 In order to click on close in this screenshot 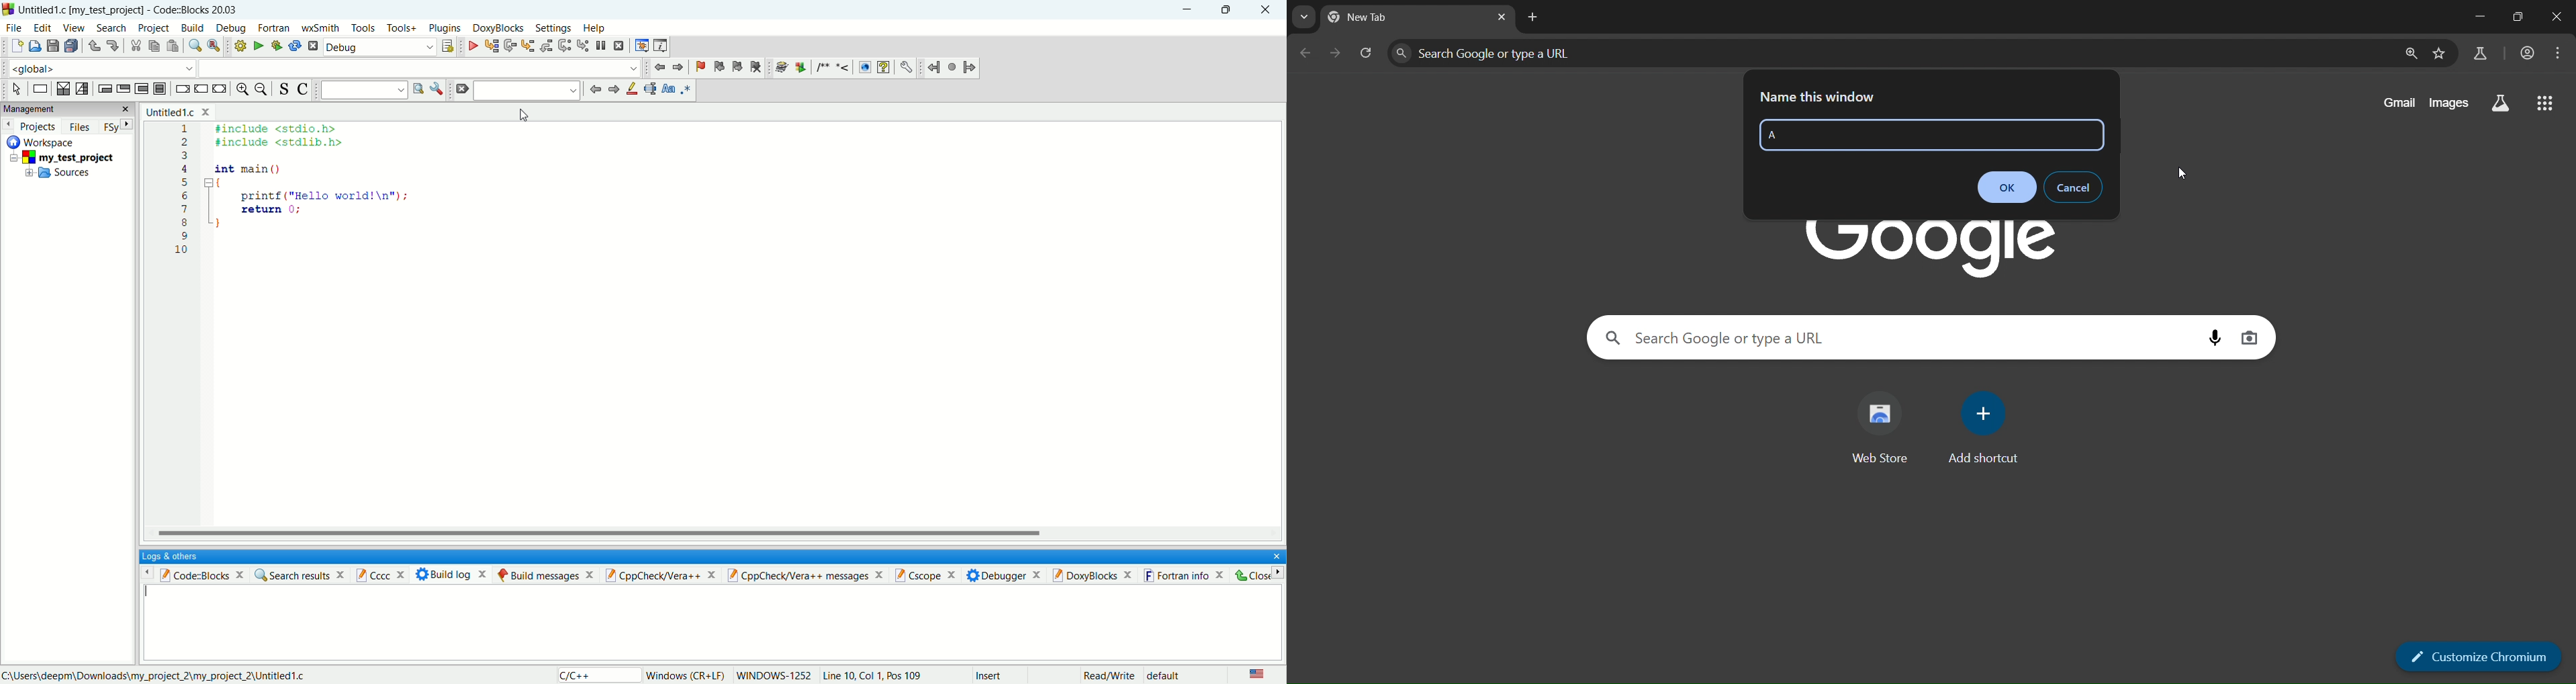, I will do `click(2558, 16)`.